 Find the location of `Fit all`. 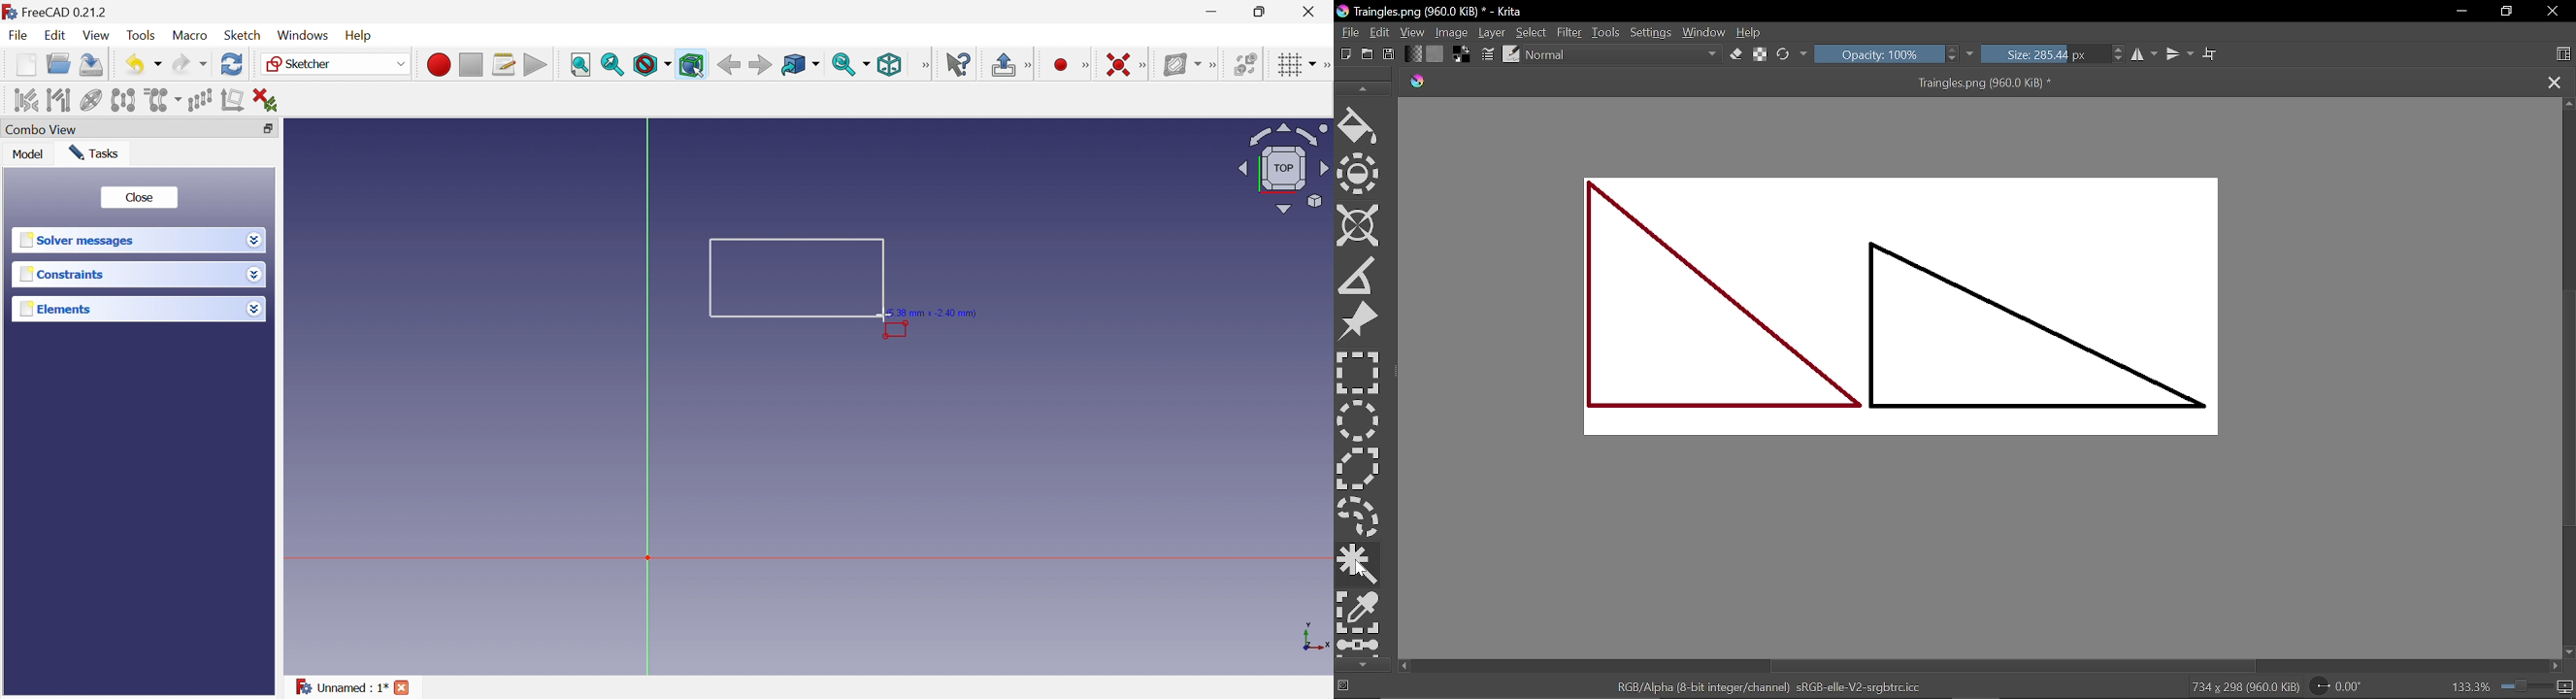

Fit all is located at coordinates (581, 65).